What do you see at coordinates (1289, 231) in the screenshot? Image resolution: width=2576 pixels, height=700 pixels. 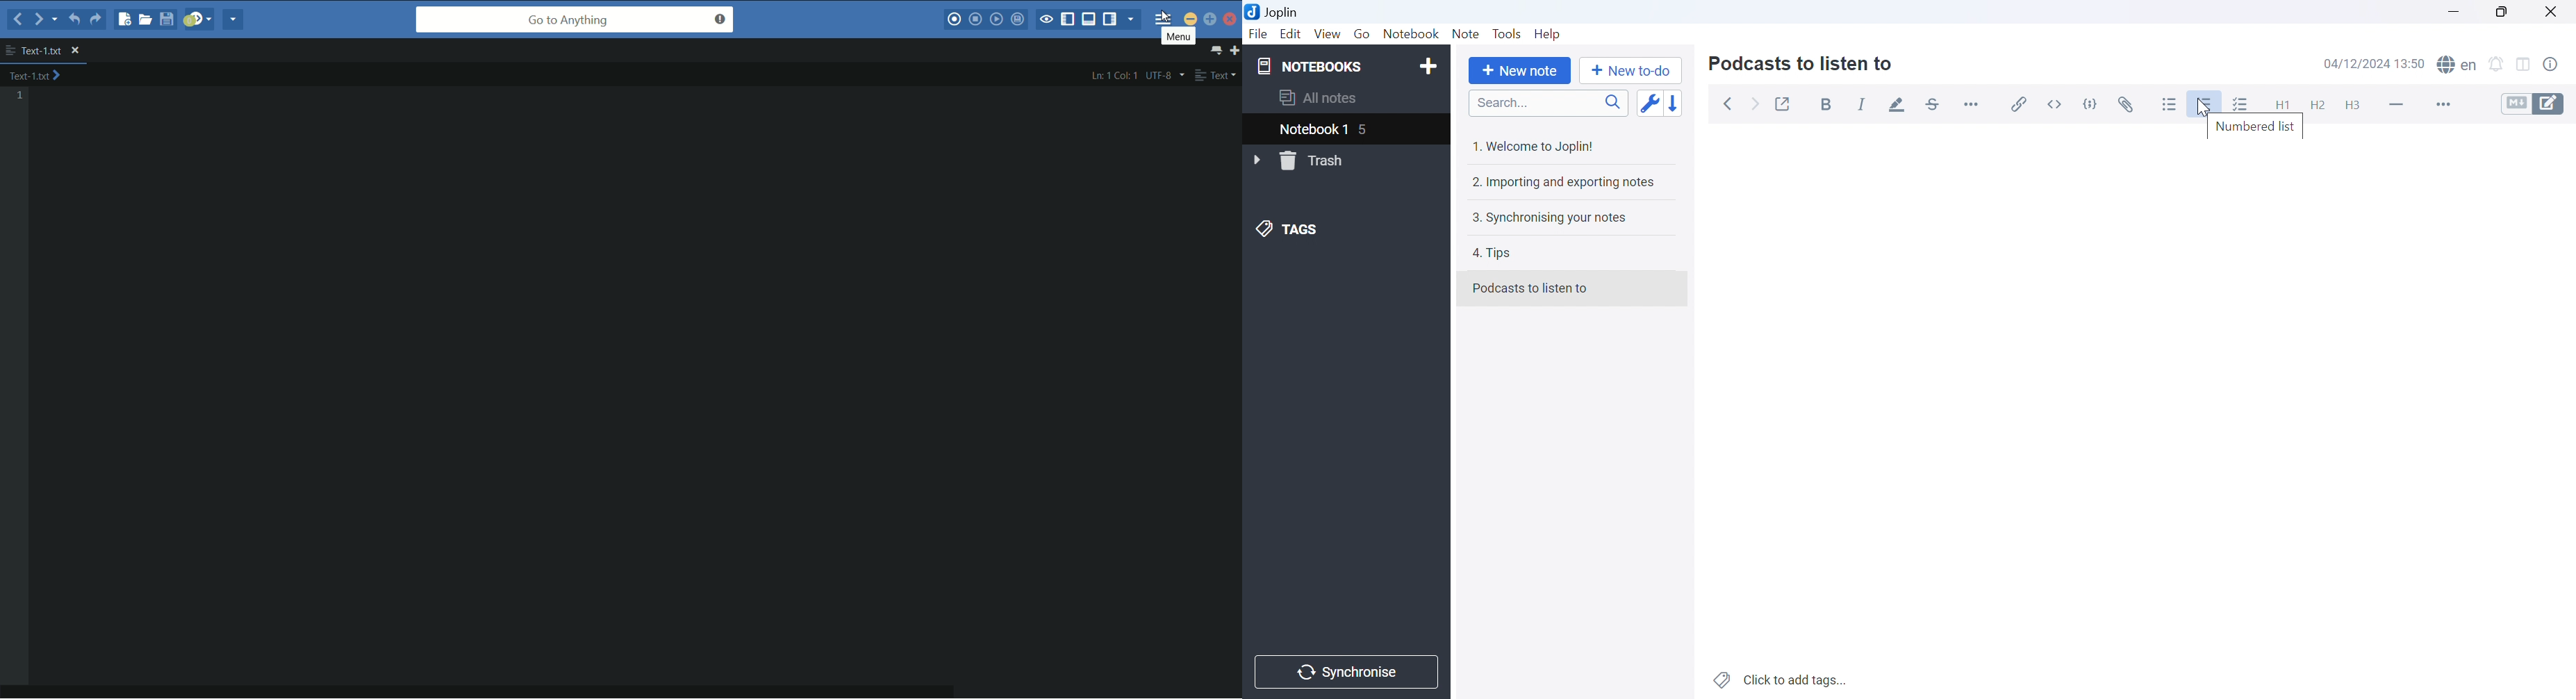 I see `TAGS` at bounding box center [1289, 231].